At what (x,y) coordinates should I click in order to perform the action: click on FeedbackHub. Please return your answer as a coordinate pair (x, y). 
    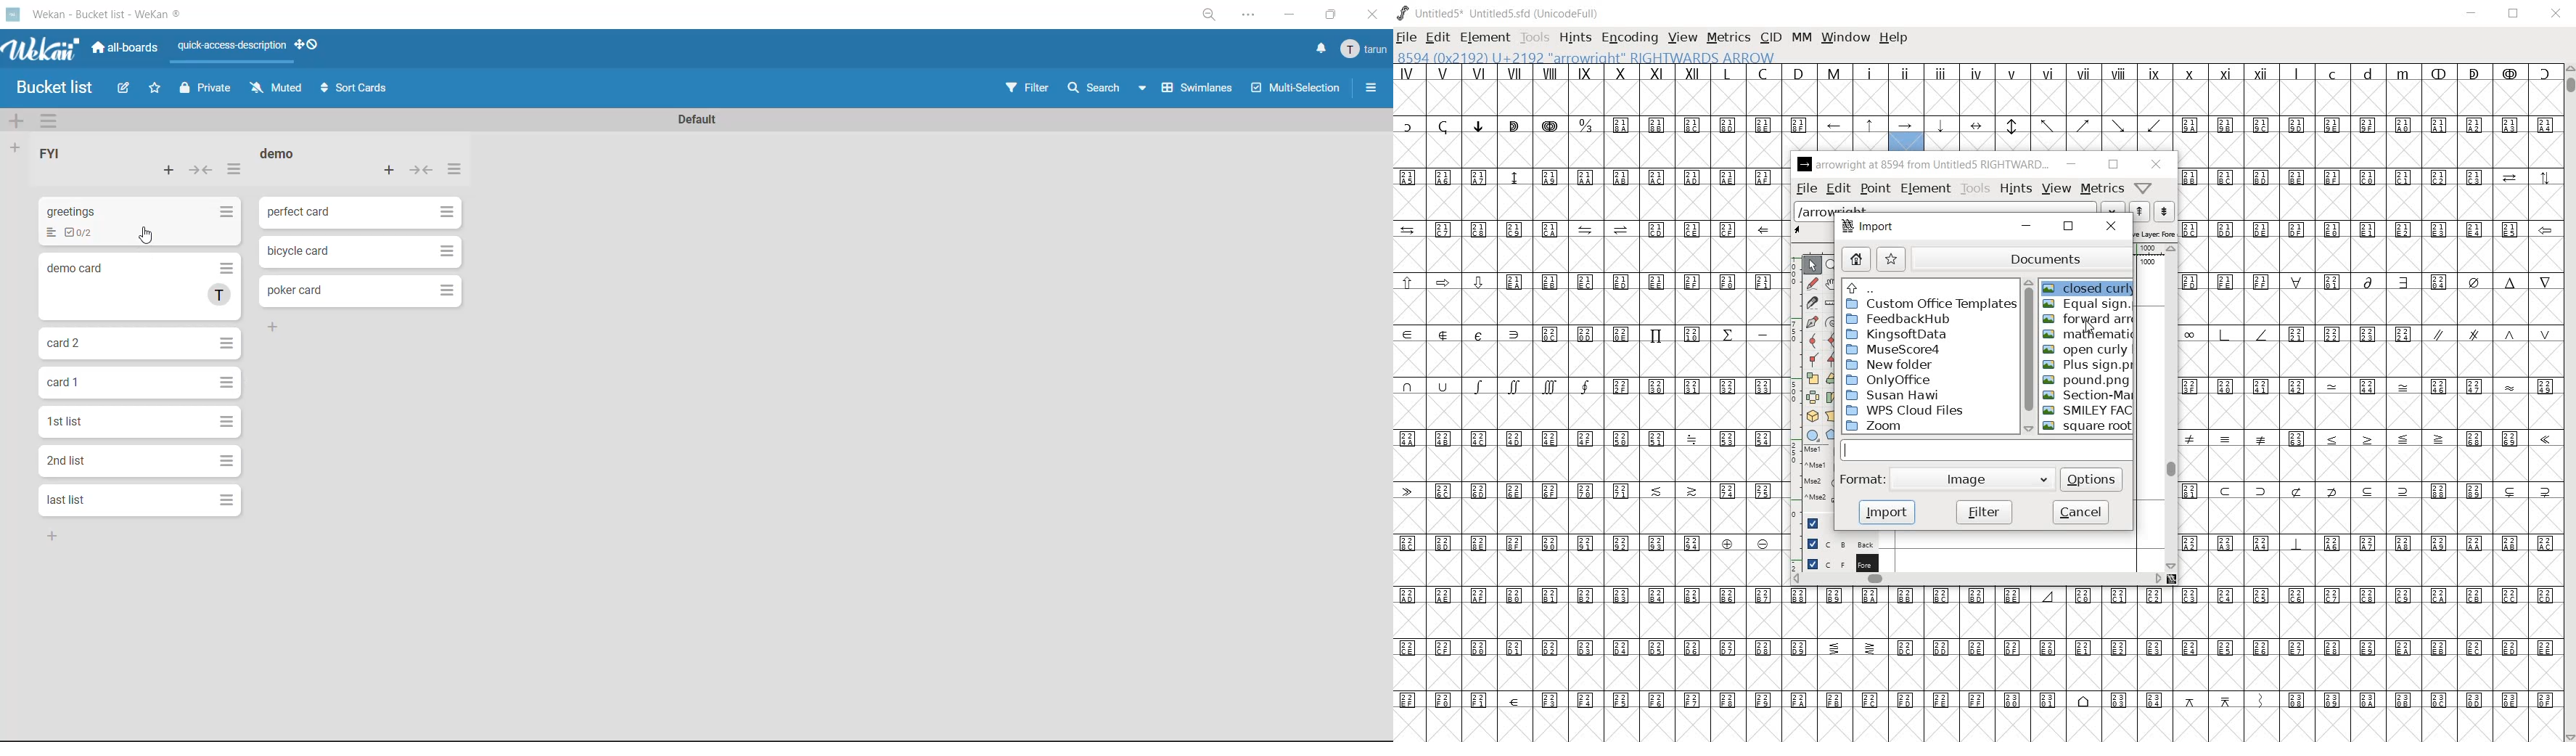
    Looking at the image, I should click on (1911, 319).